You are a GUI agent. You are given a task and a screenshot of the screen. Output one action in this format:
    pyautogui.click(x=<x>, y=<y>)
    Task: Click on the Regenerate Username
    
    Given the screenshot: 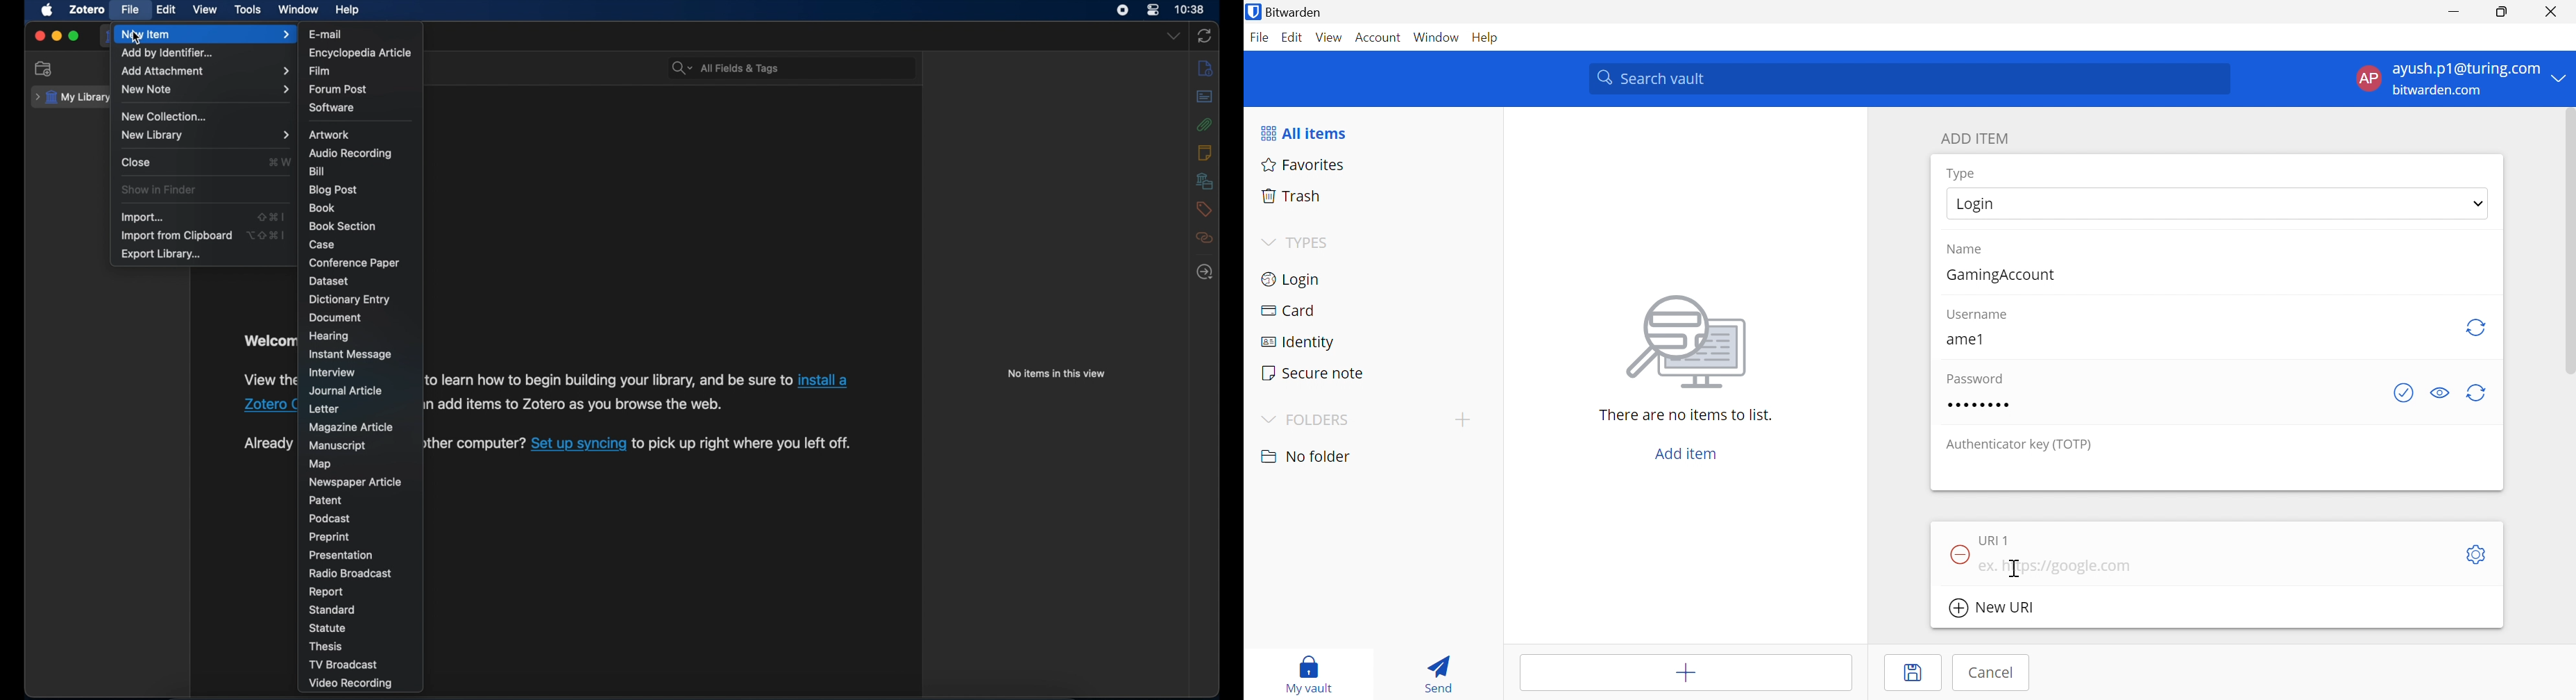 What is the action you would take?
    pyautogui.click(x=2477, y=327)
    